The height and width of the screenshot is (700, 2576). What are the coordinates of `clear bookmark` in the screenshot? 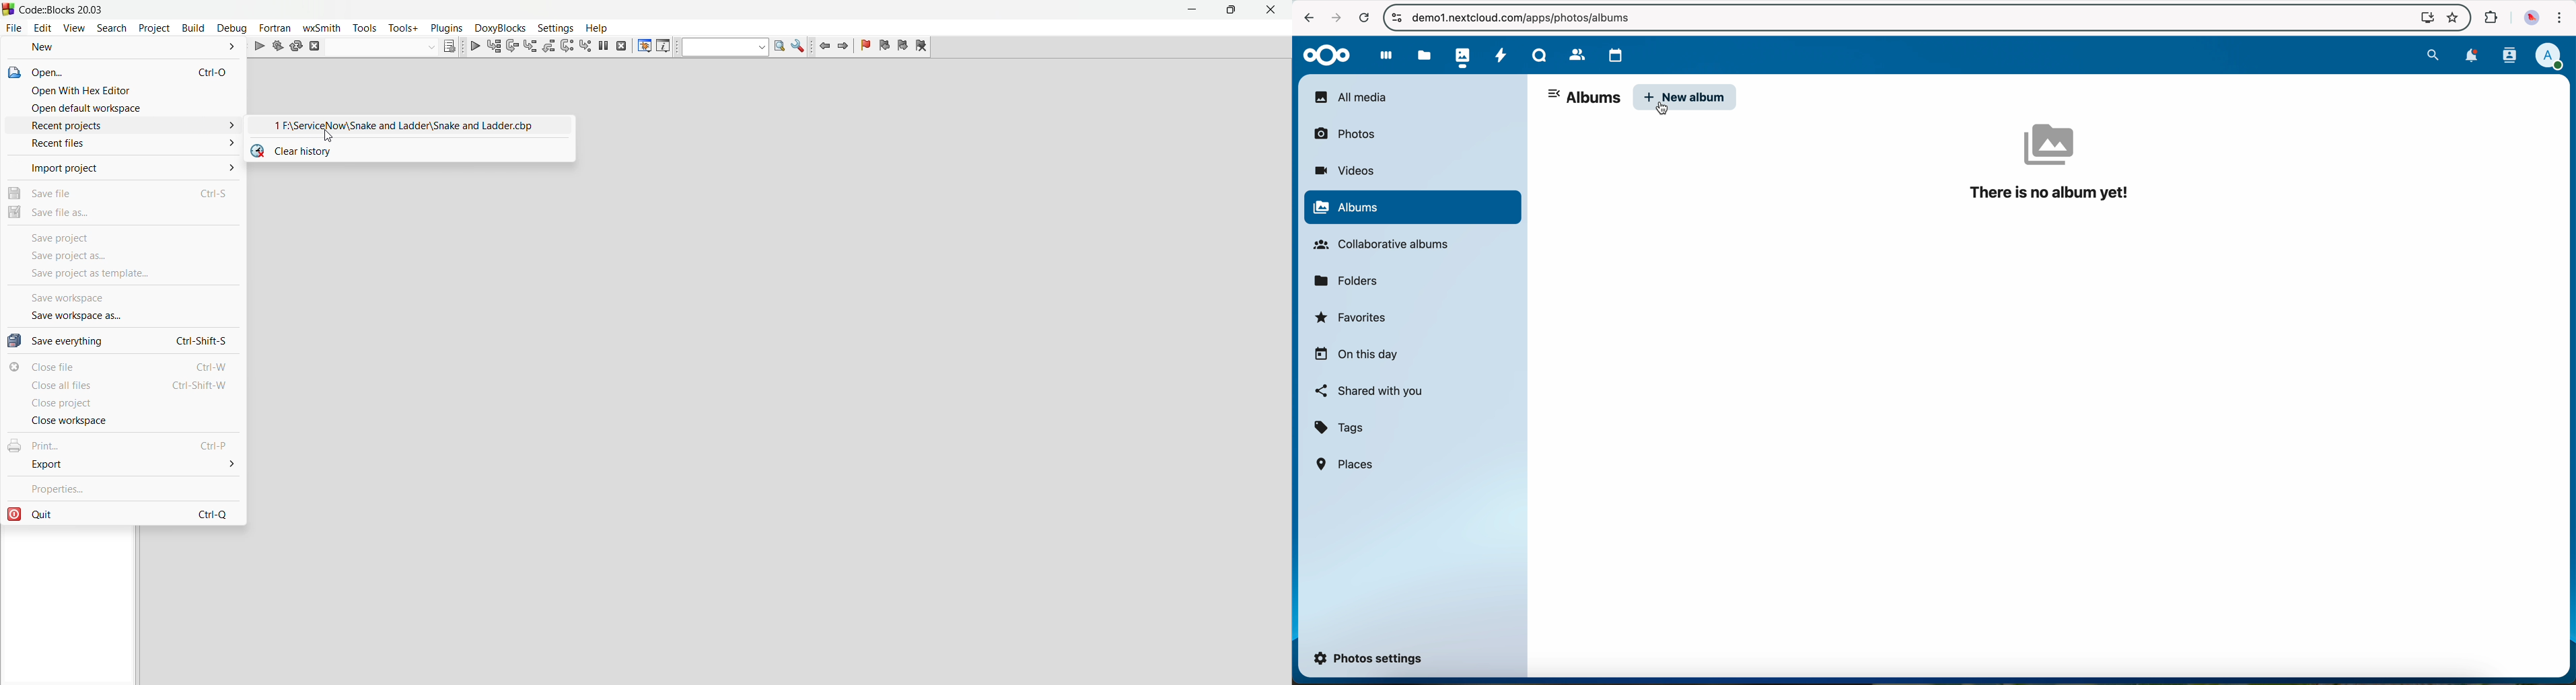 It's located at (923, 46).